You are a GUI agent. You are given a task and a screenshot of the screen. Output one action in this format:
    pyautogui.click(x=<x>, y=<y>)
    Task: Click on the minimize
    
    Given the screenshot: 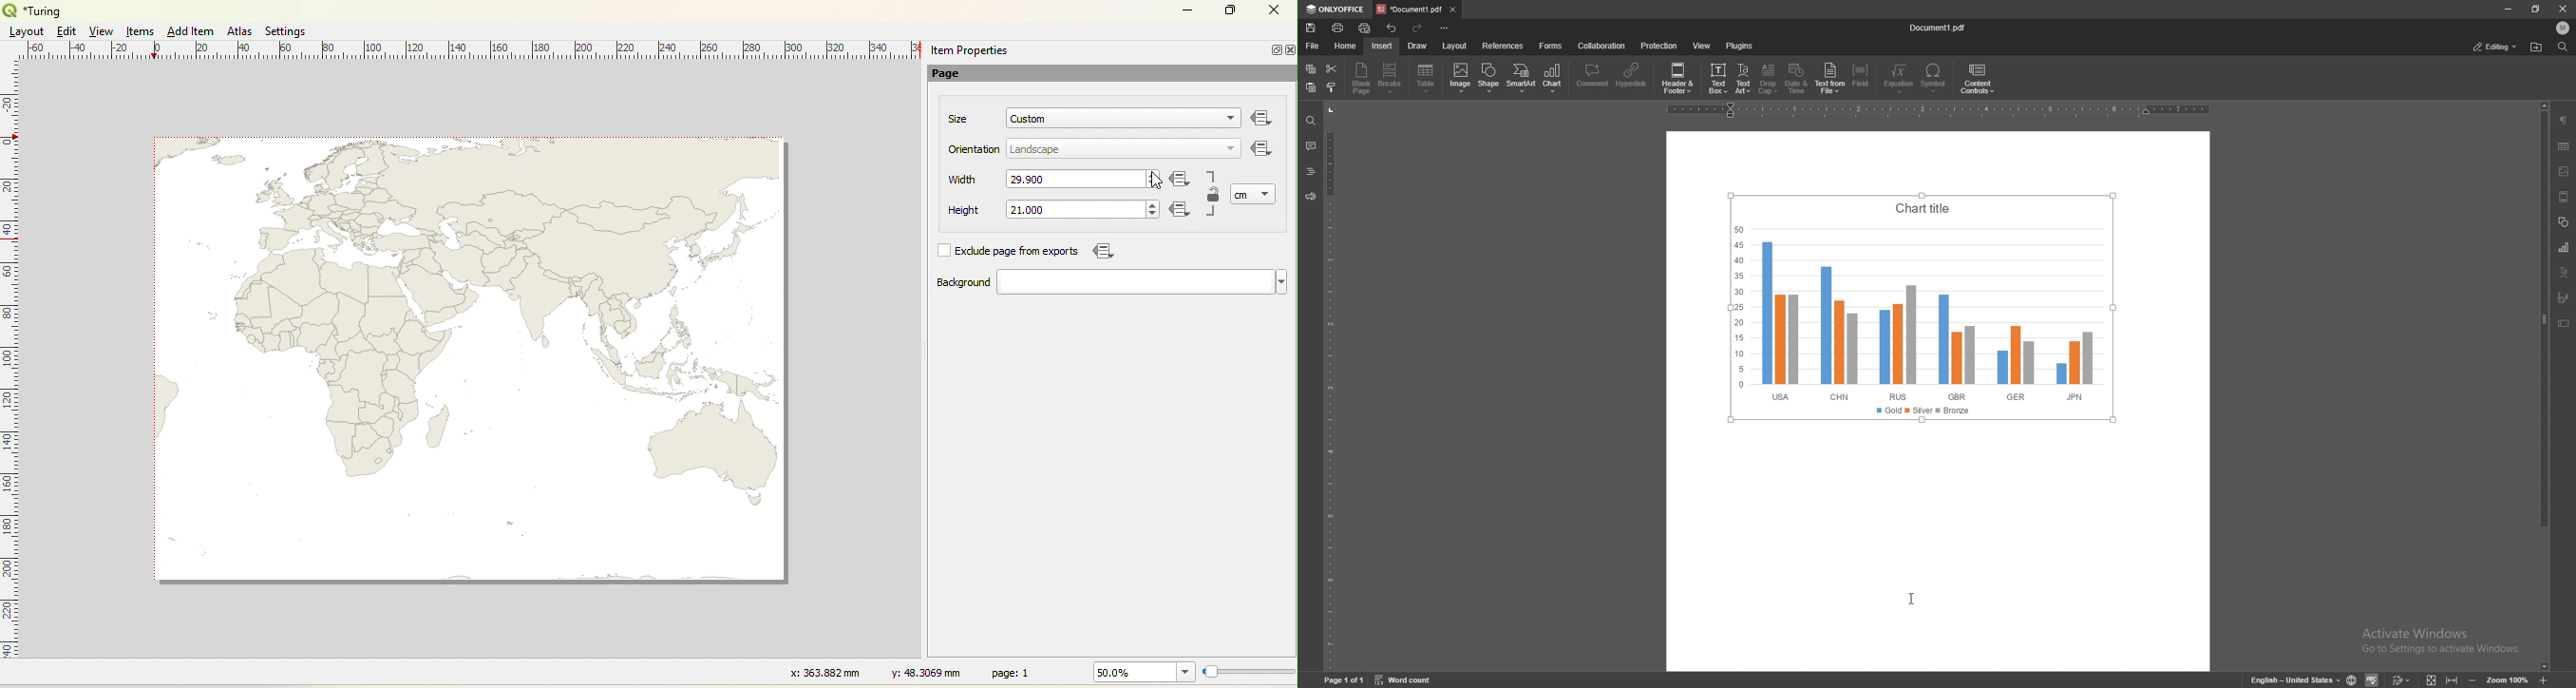 What is the action you would take?
    pyautogui.click(x=2509, y=8)
    